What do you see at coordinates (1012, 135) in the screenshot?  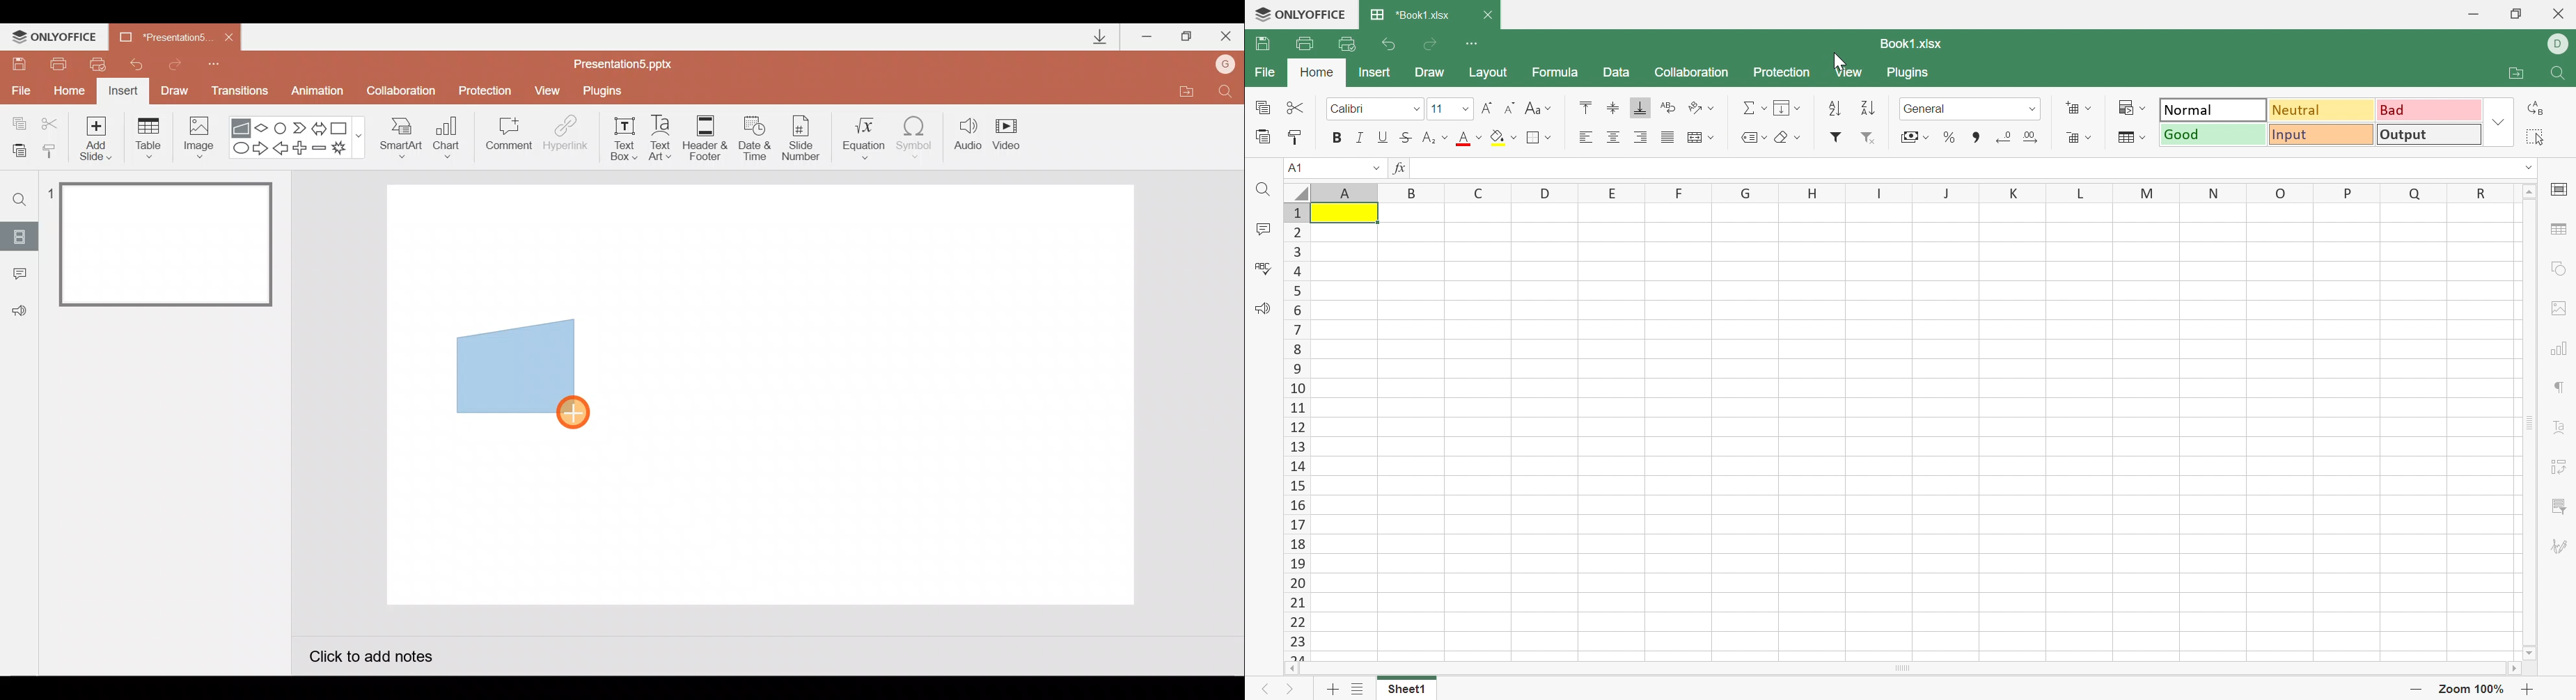 I see `Video` at bounding box center [1012, 135].